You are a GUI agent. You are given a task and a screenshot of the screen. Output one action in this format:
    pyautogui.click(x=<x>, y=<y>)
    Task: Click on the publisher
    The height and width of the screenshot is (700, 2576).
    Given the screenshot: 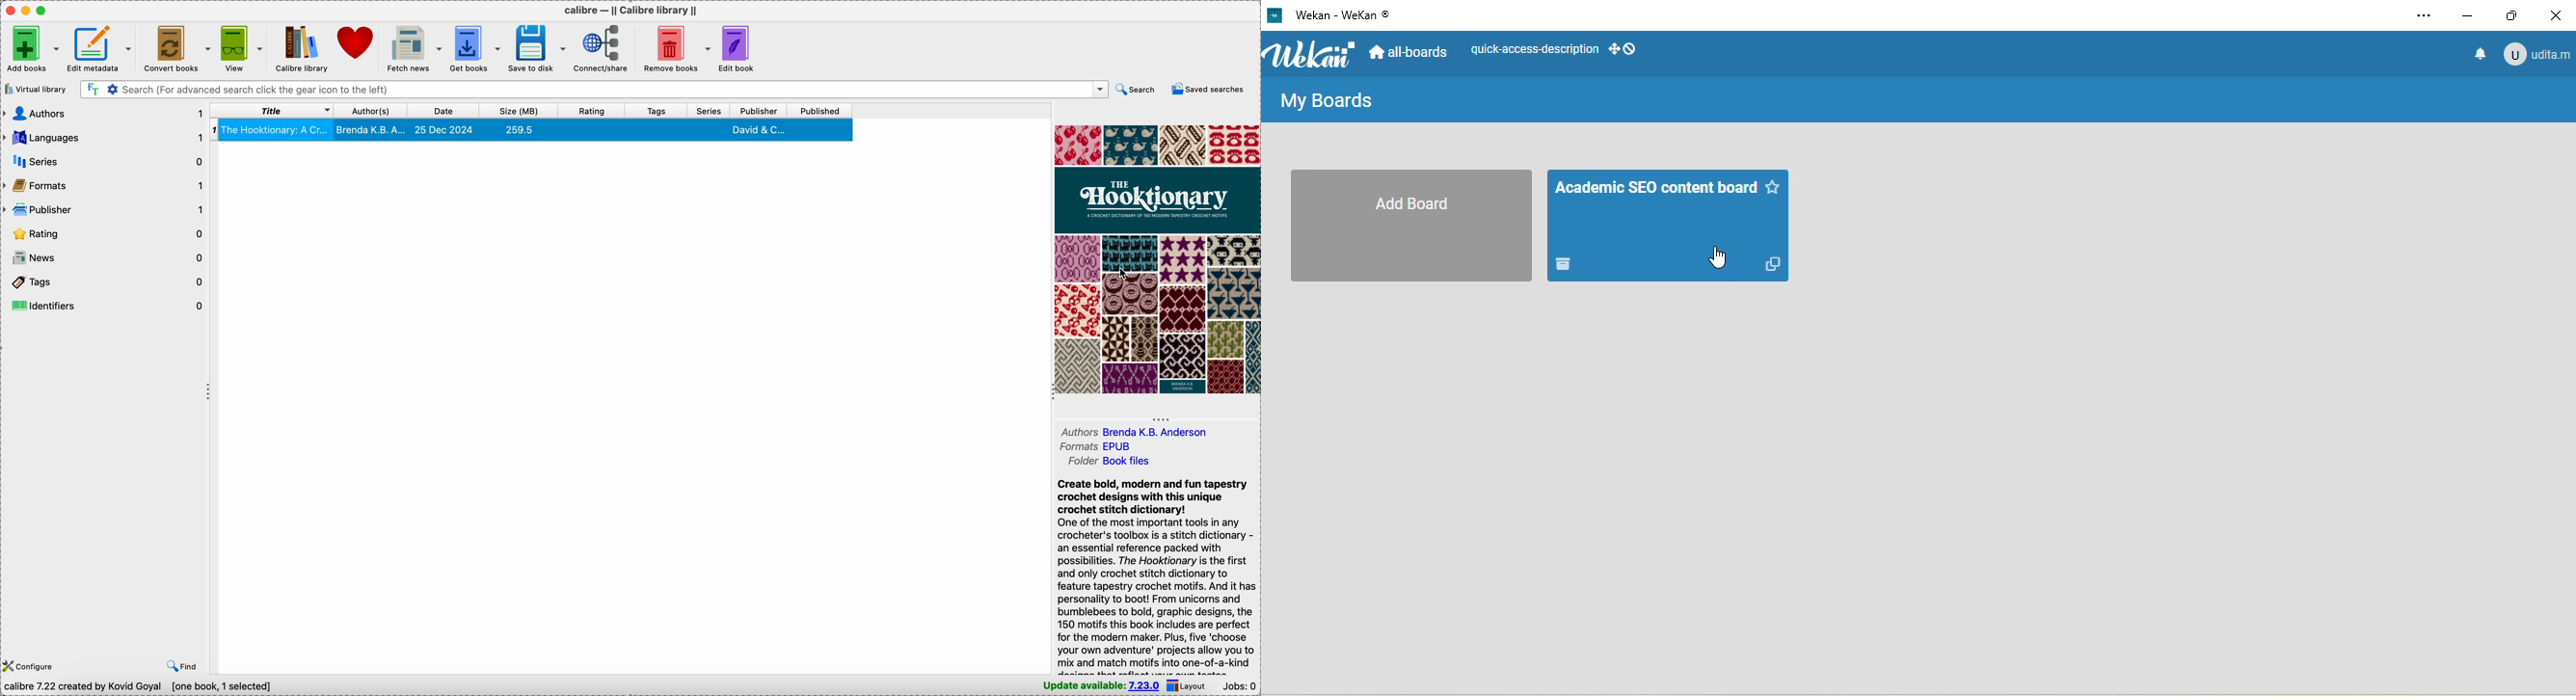 What is the action you would take?
    pyautogui.click(x=758, y=110)
    